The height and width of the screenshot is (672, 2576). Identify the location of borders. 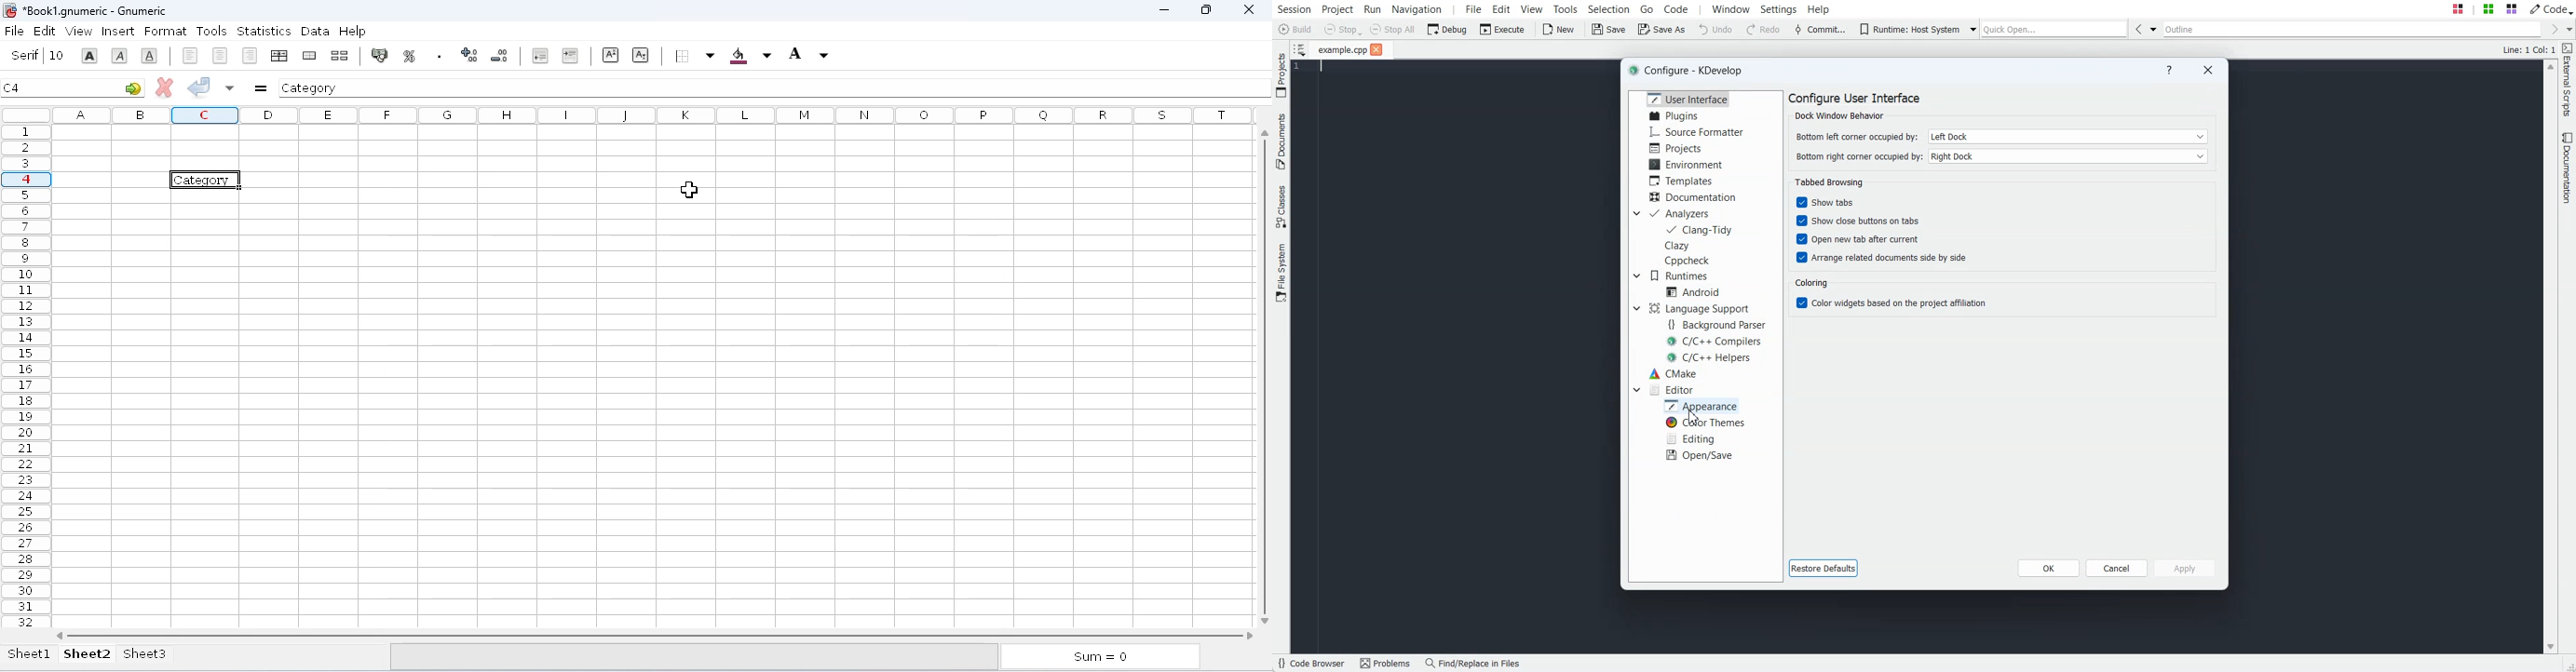
(727, 56).